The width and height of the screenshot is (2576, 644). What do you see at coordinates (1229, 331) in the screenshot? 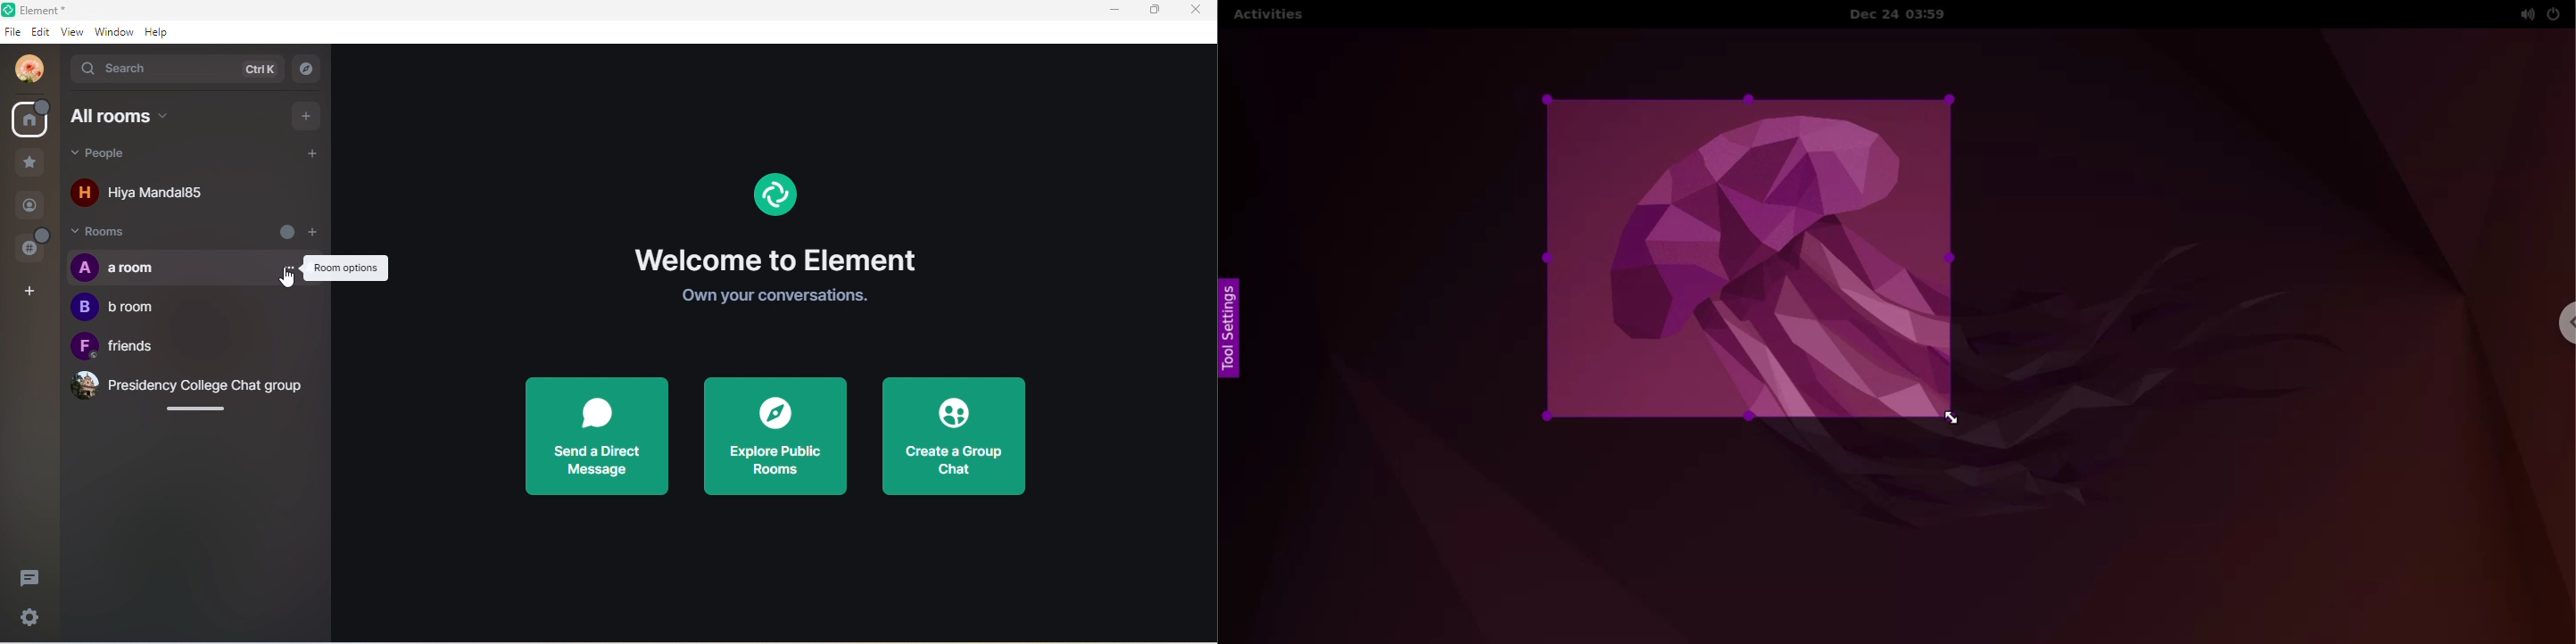
I see `tool settings ` at bounding box center [1229, 331].